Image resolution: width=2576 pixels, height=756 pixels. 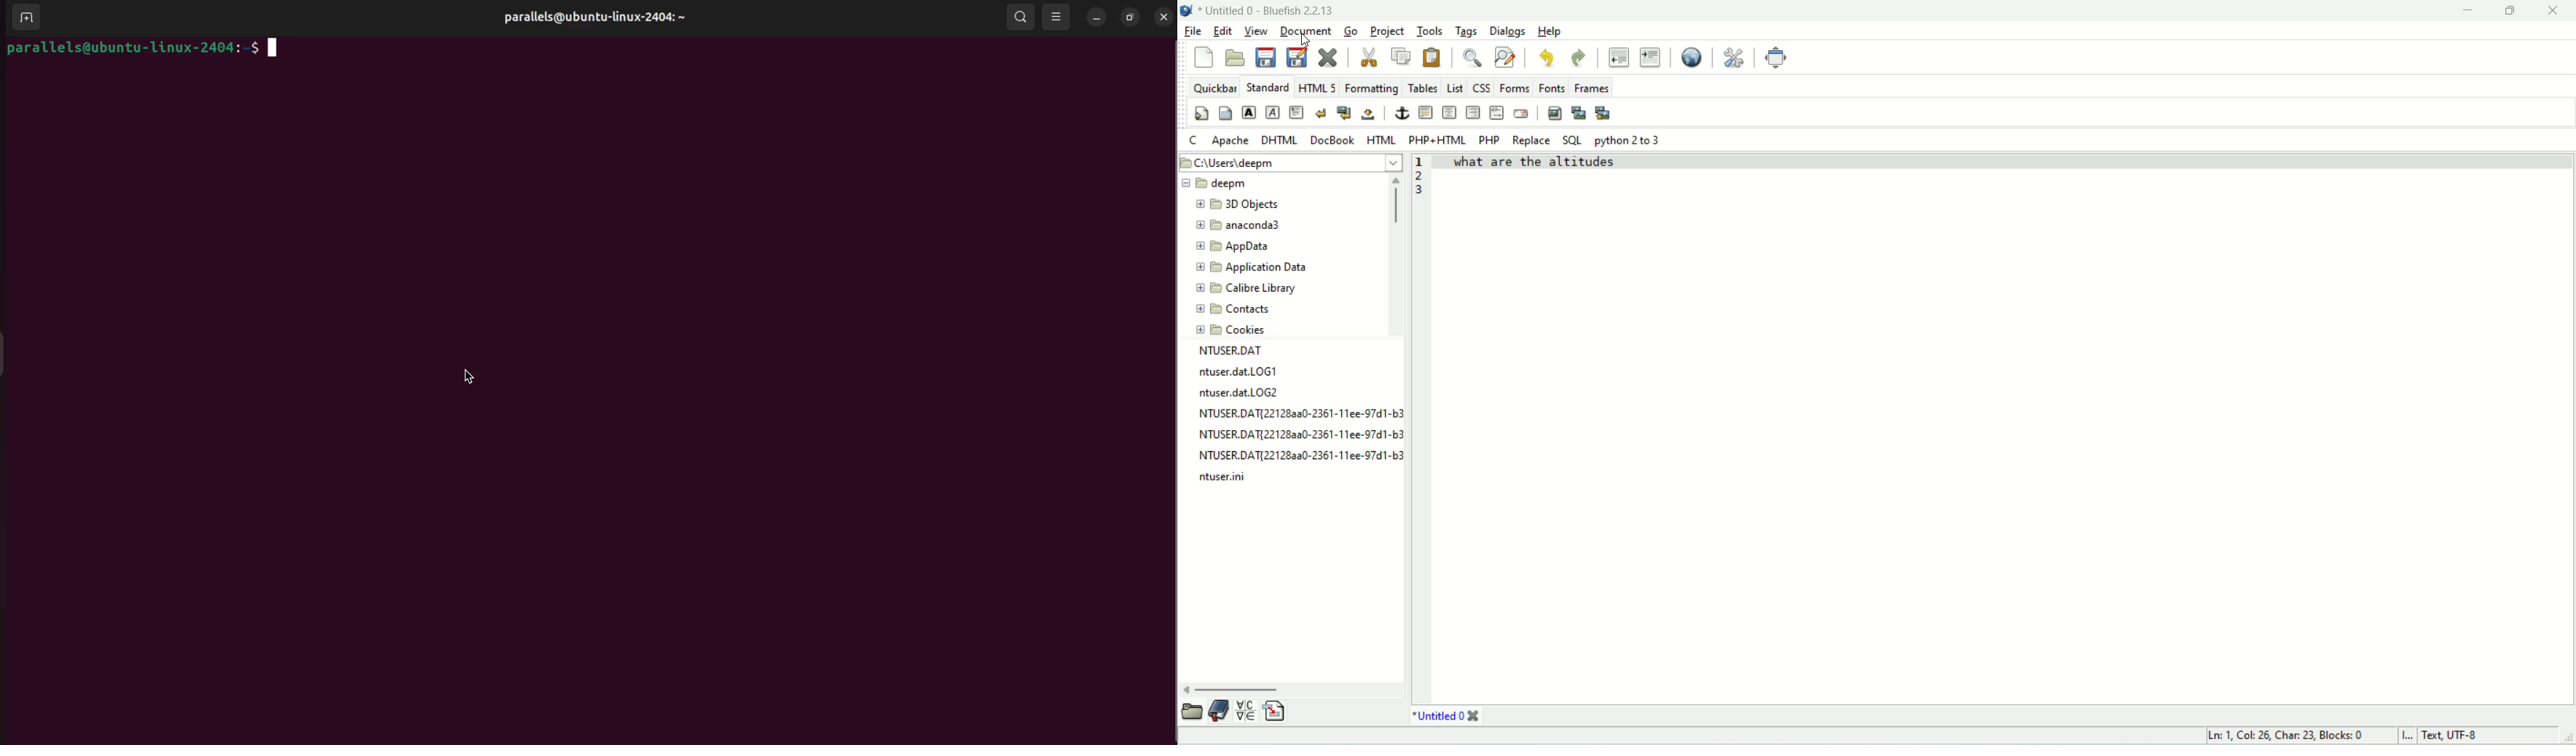 What do you see at coordinates (1448, 717) in the screenshot?
I see `title` at bounding box center [1448, 717].